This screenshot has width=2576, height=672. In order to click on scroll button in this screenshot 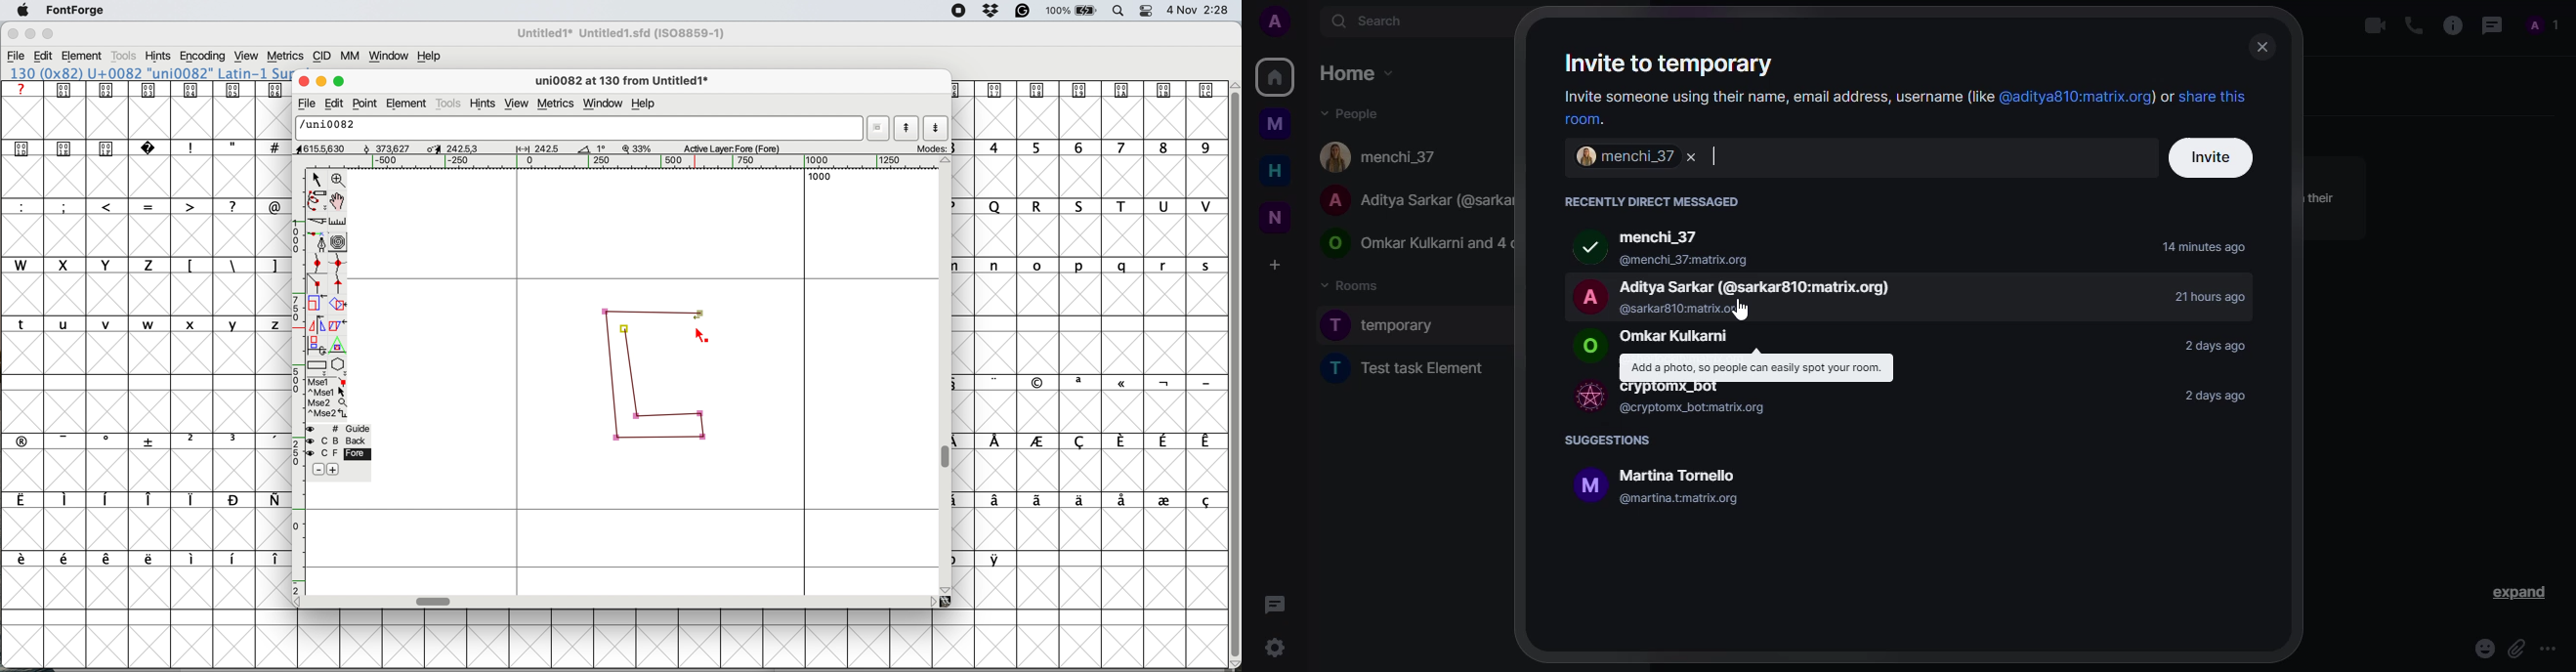, I will do `click(947, 589)`.